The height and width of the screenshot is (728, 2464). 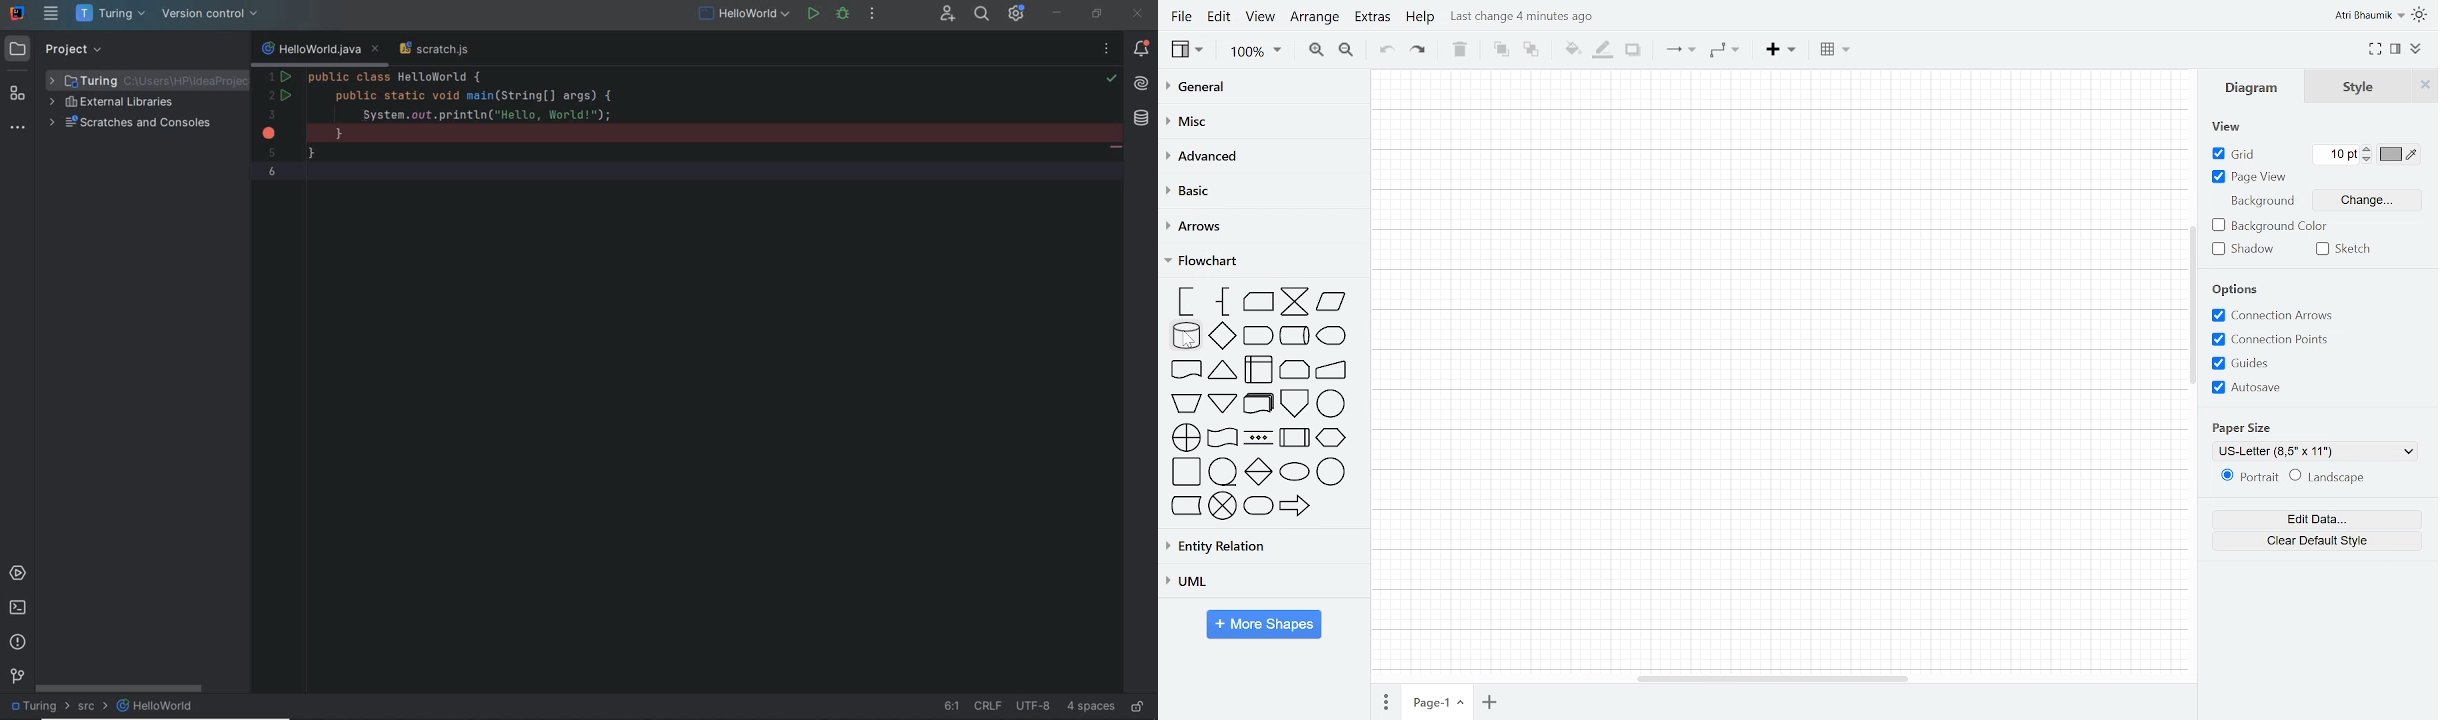 I want to click on data, so click(x=1331, y=304).